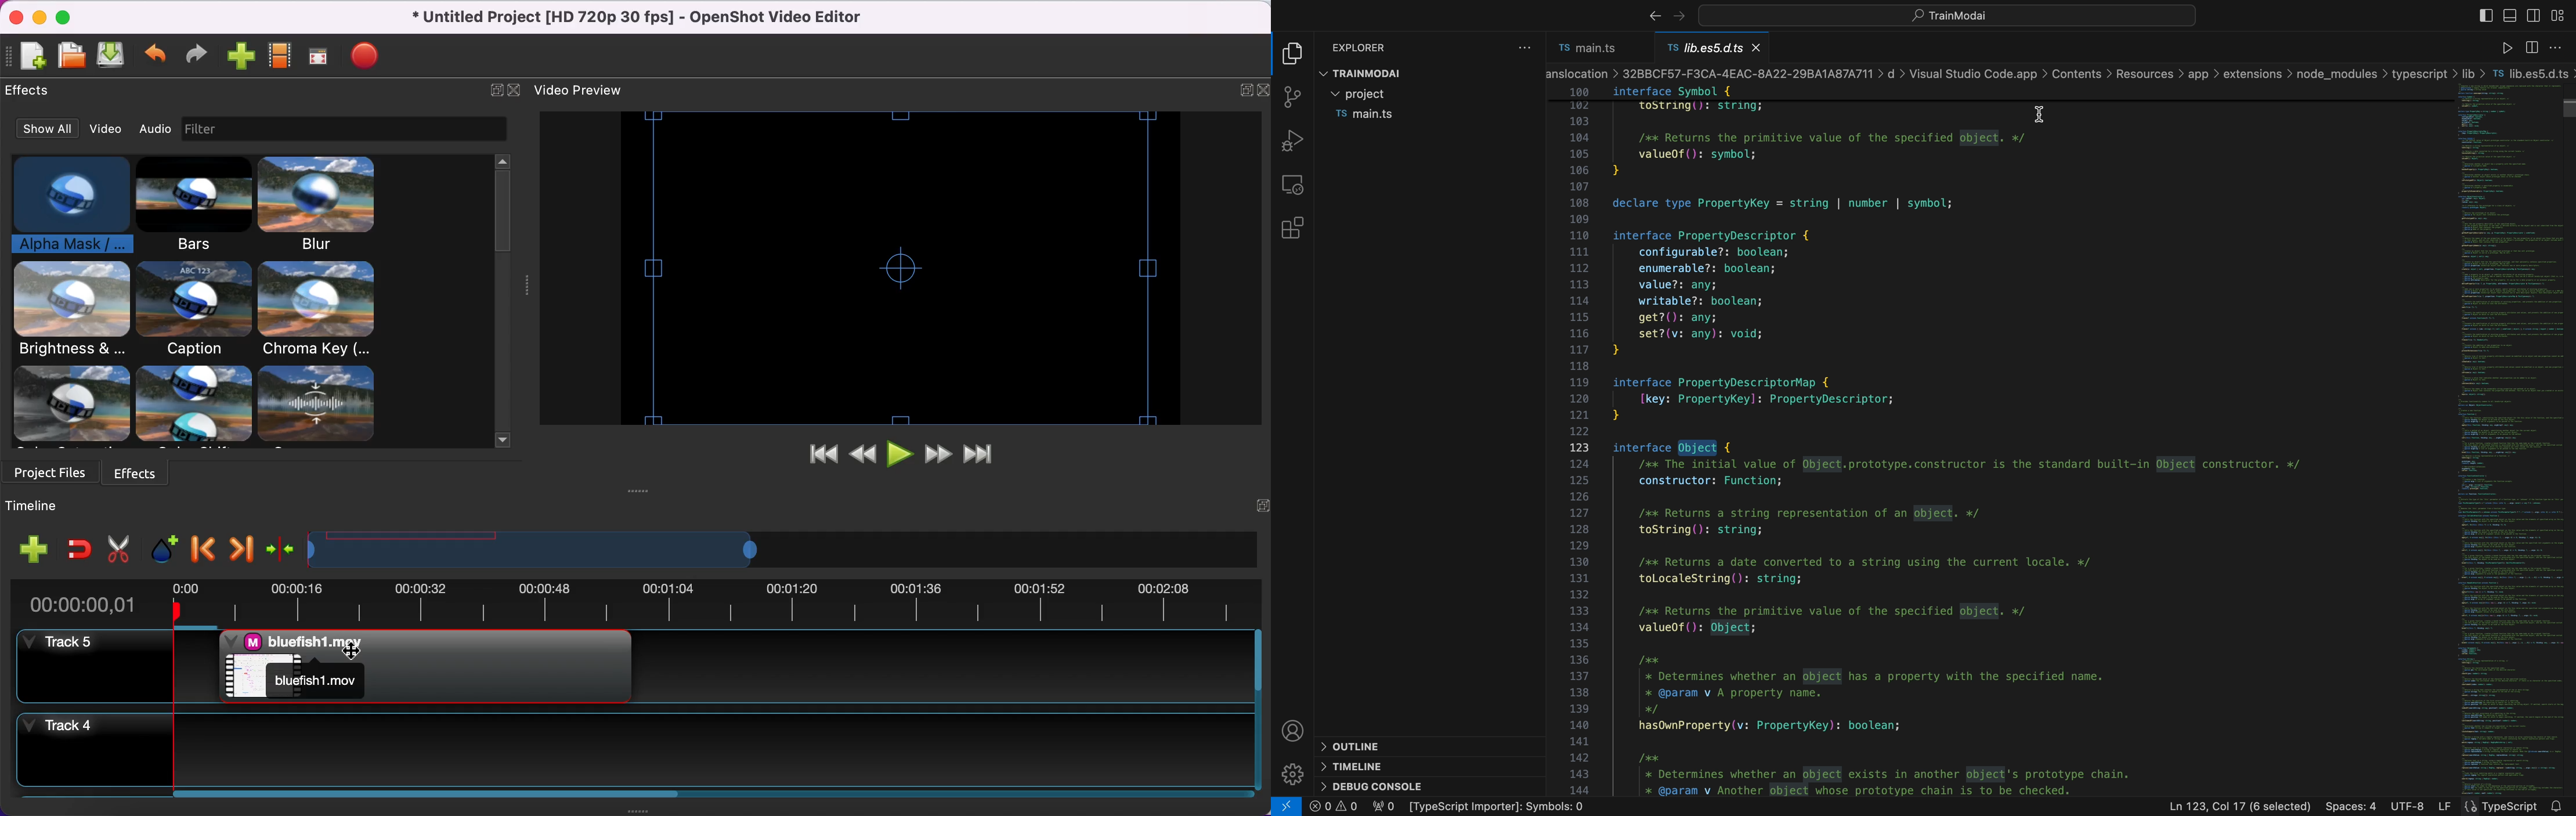  I want to click on title, so click(649, 17).